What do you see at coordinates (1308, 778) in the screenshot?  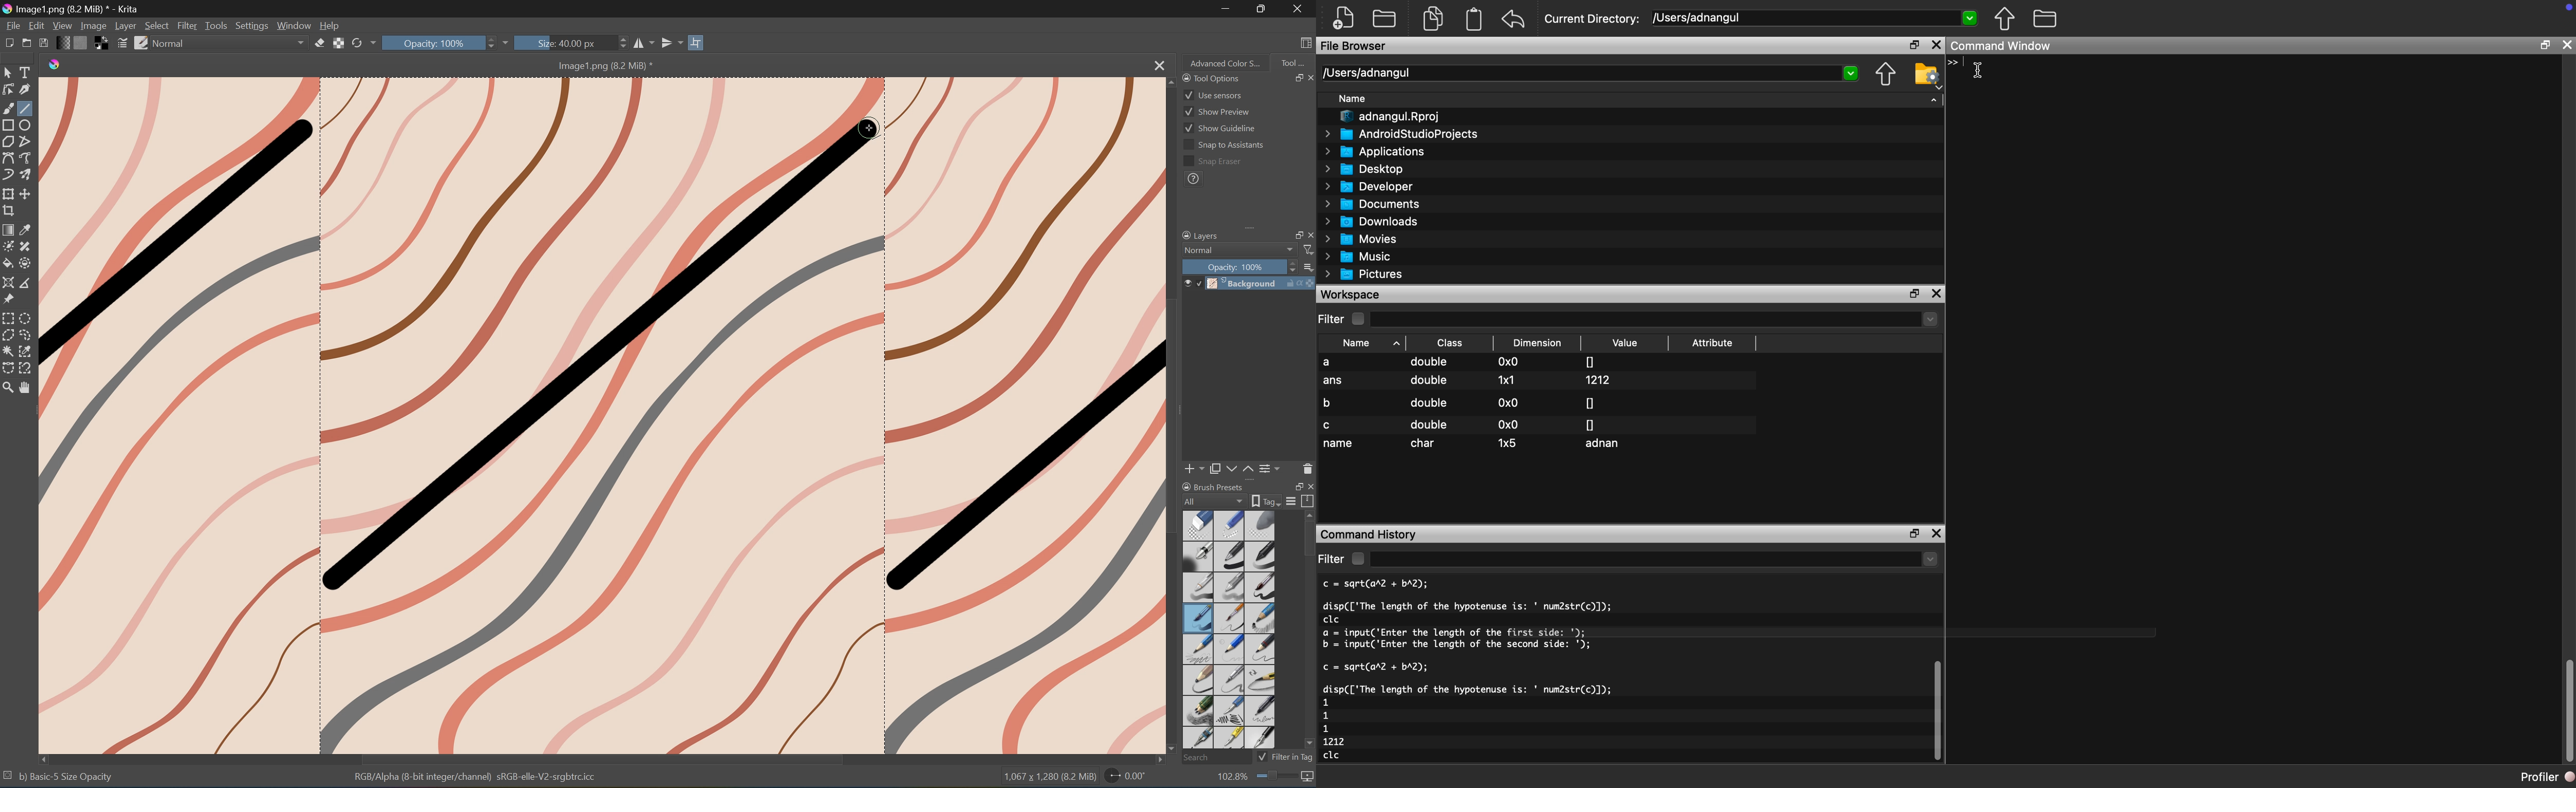 I see `Map the displayed canvas size between pixel size or print size` at bounding box center [1308, 778].